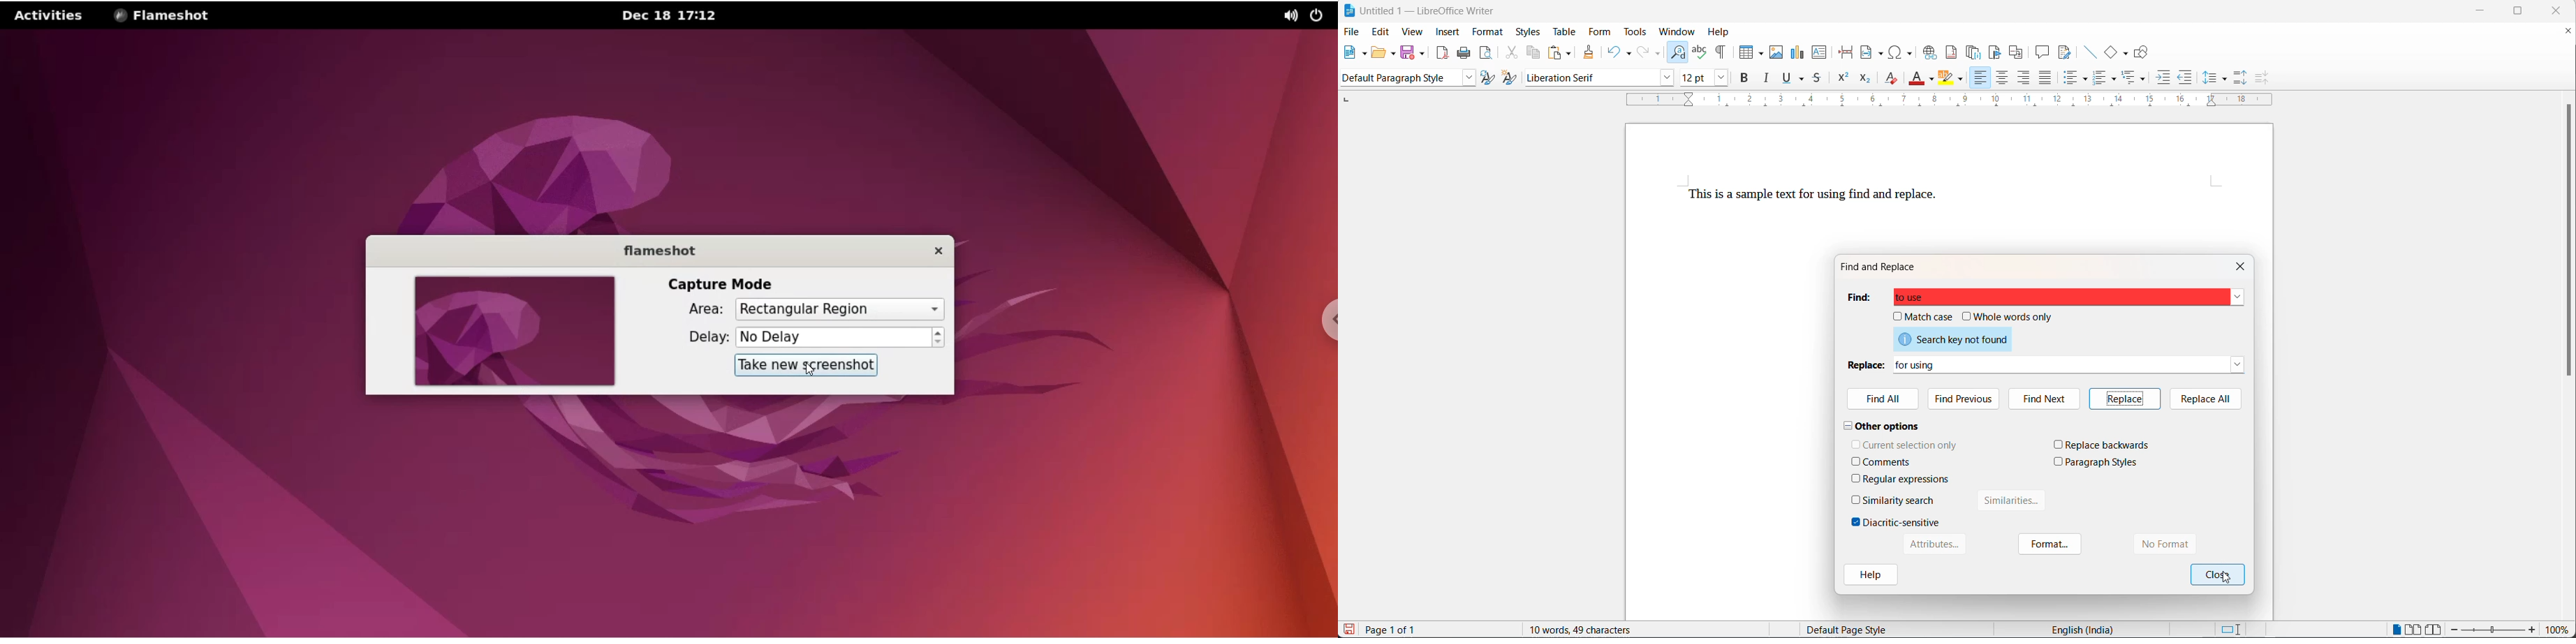 Image resolution: width=2576 pixels, height=644 pixels. Describe the element at coordinates (1448, 31) in the screenshot. I see `insert` at that location.